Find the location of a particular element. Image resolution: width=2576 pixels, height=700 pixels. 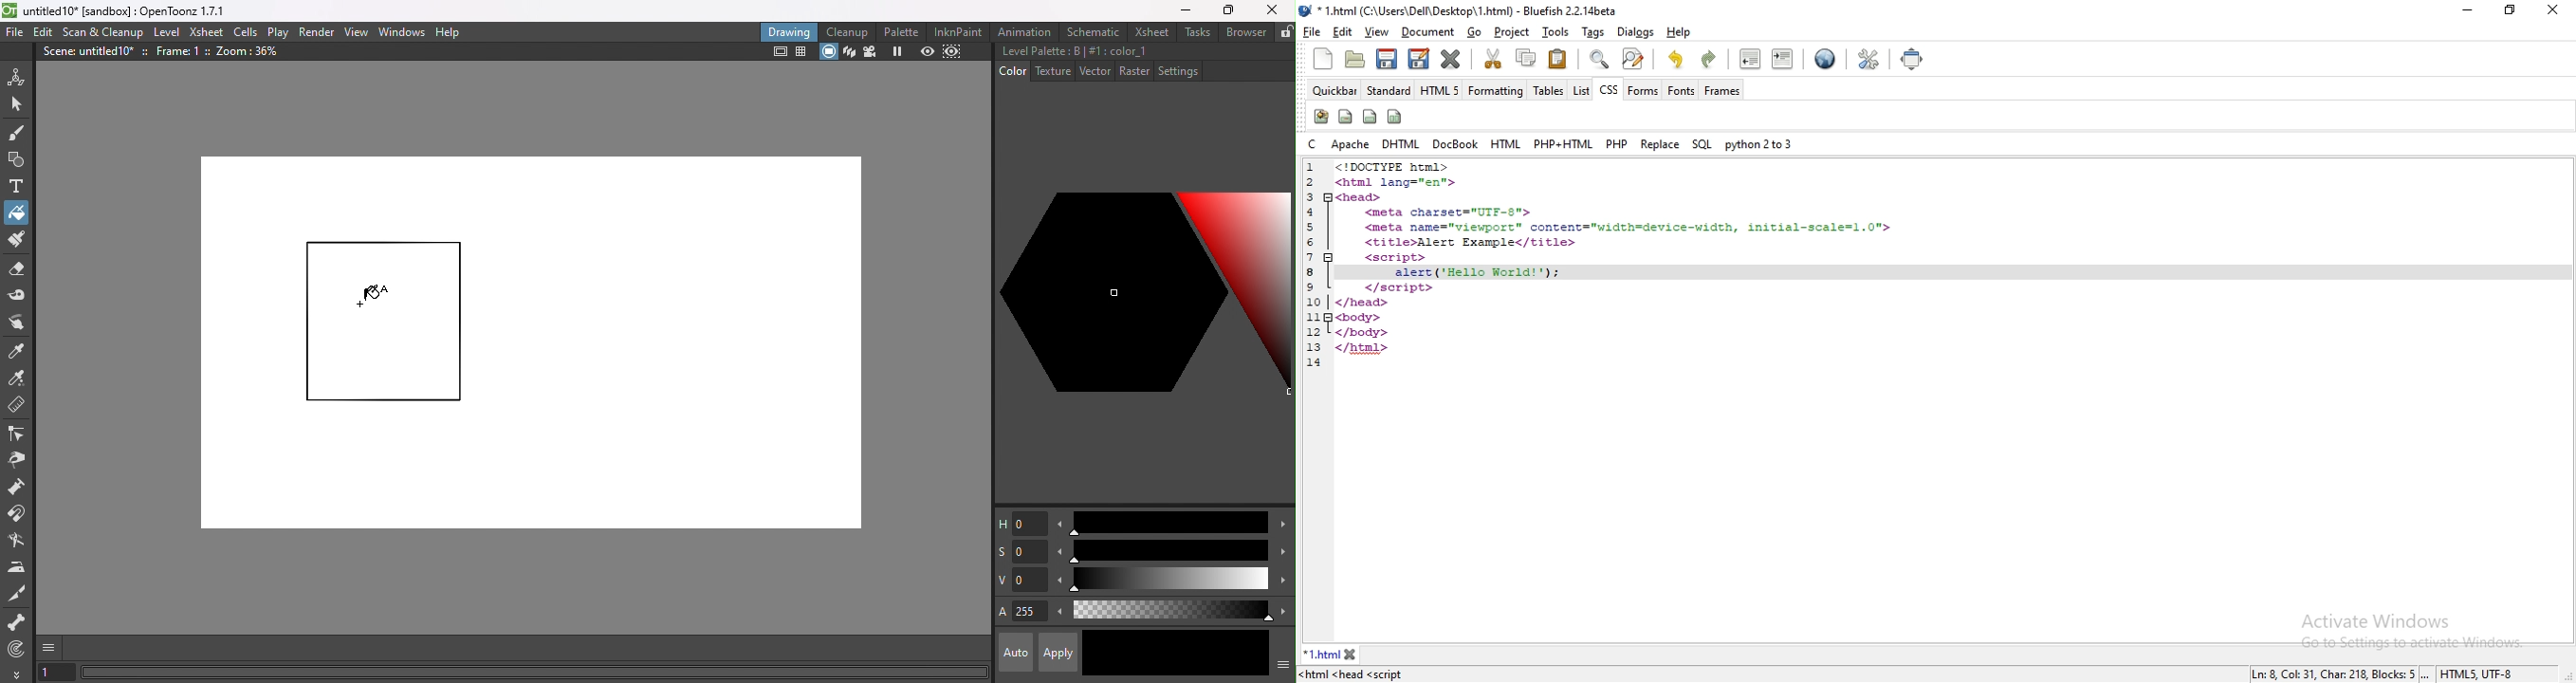

indent is located at coordinates (1785, 57).